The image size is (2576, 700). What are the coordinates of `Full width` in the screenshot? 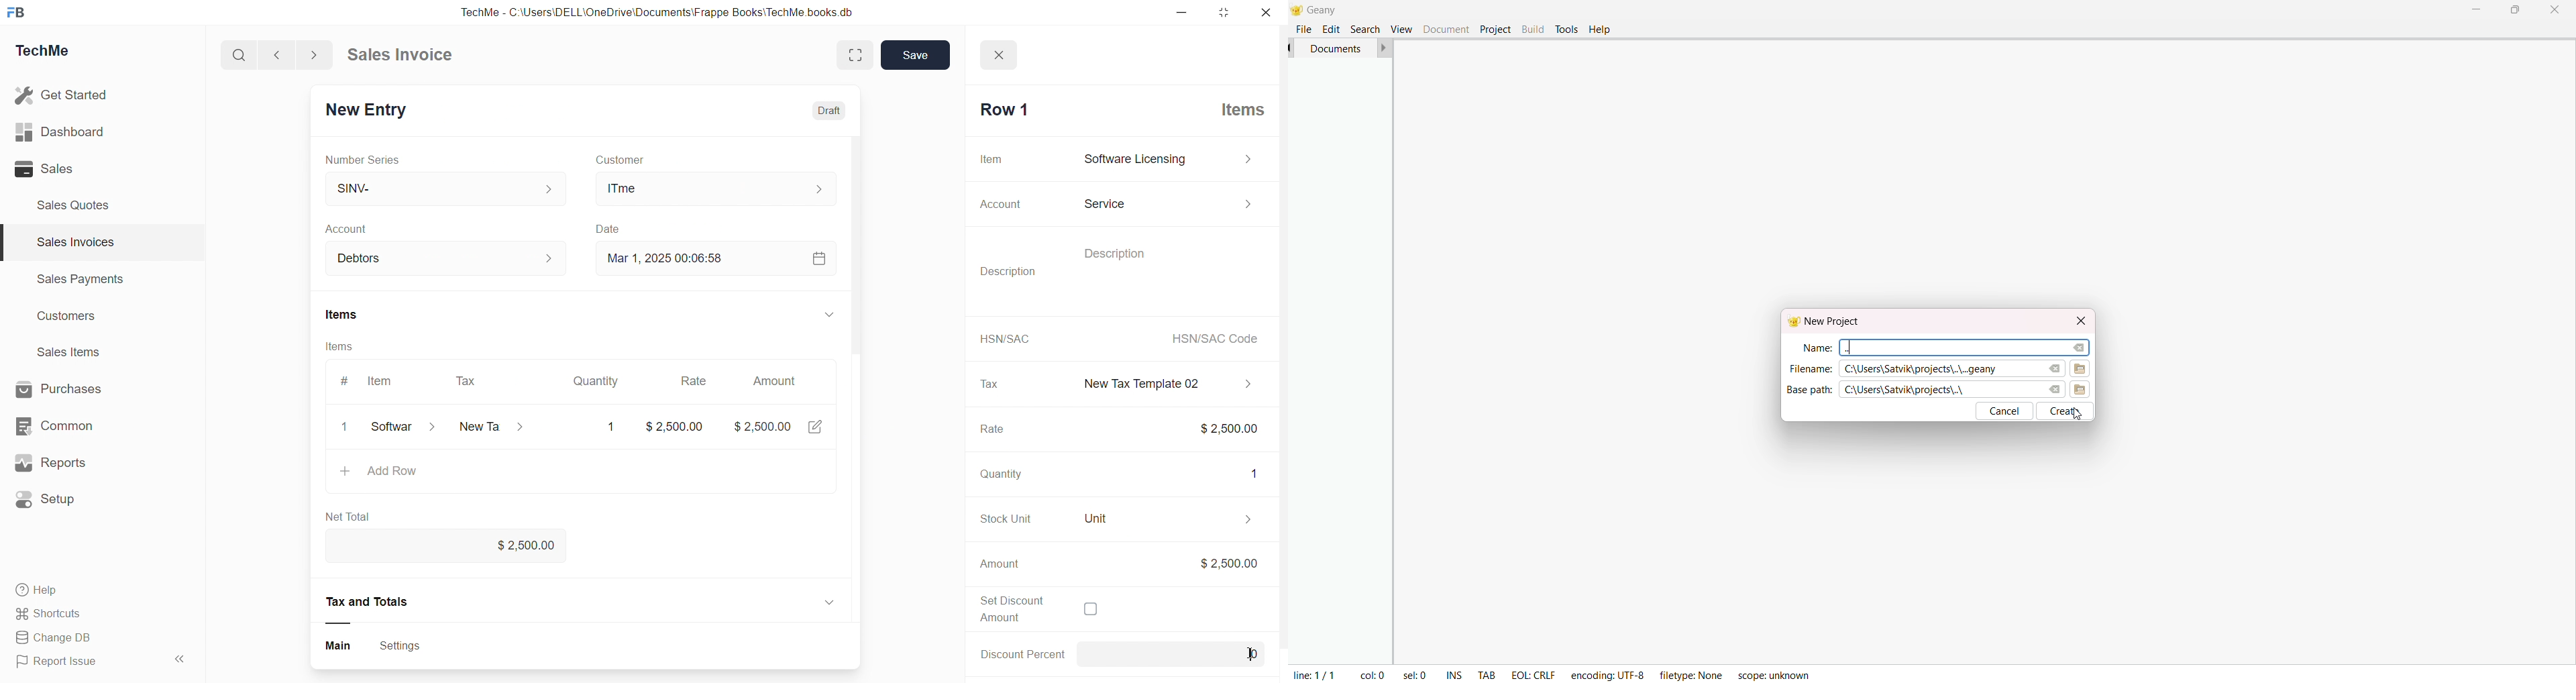 It's located at (843, 54).